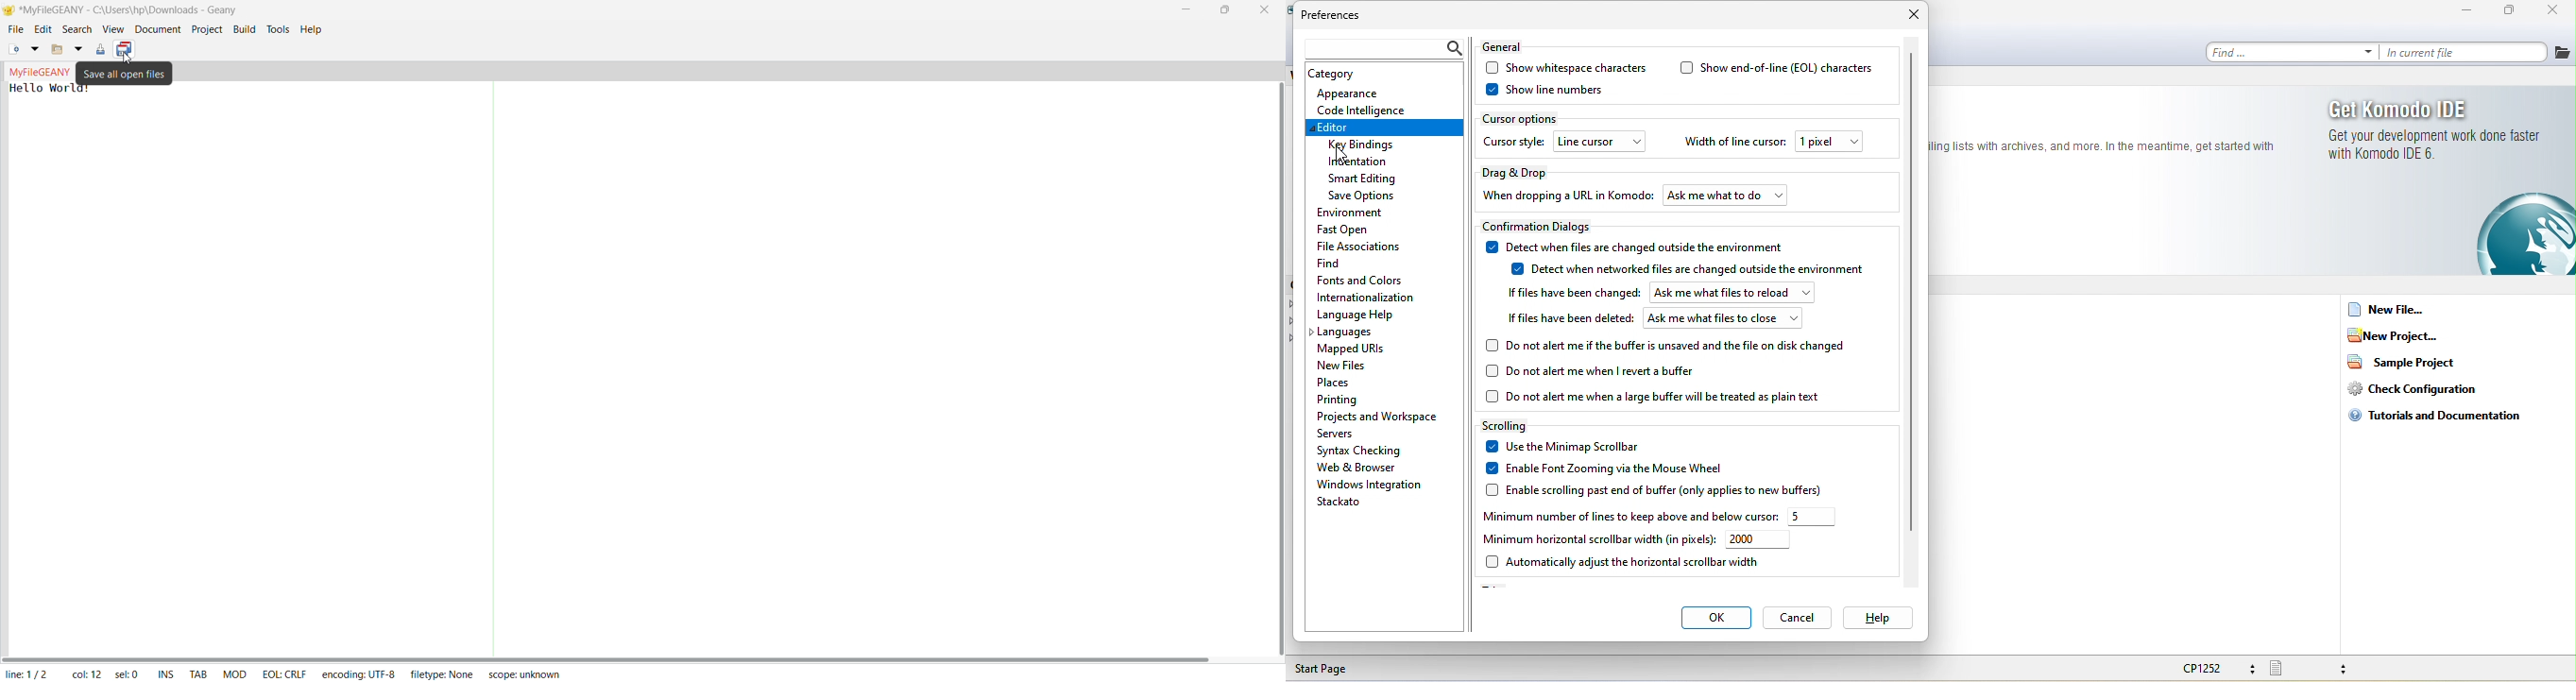 The image size is (2576, 700). I want to click on Partitioner, so click(496, 368).